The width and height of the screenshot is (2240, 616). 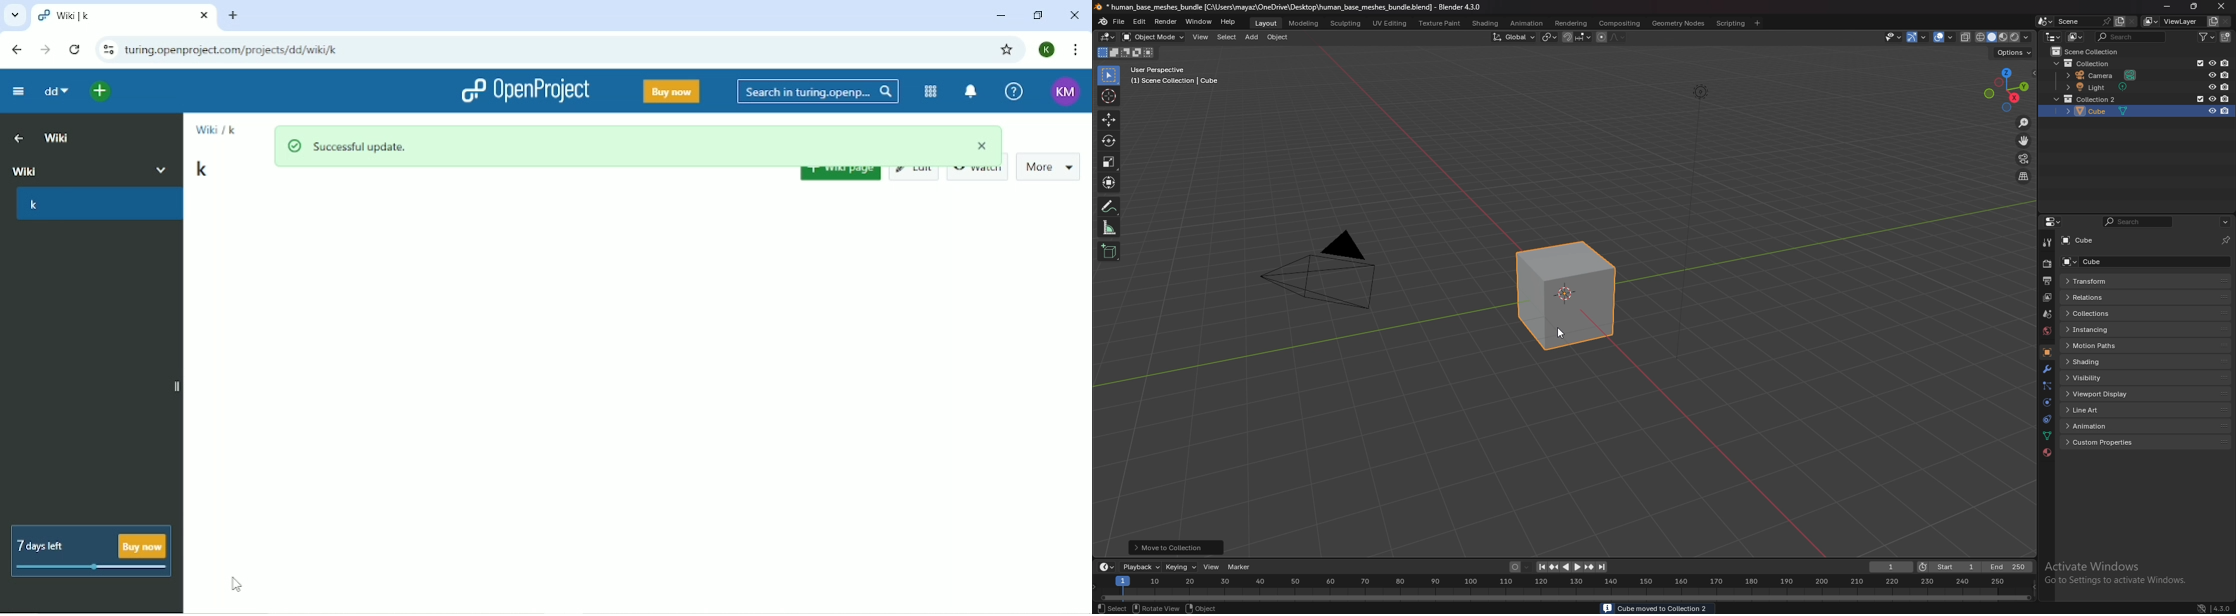 I want to click on show gizmo, so click(x=1917, y=38).